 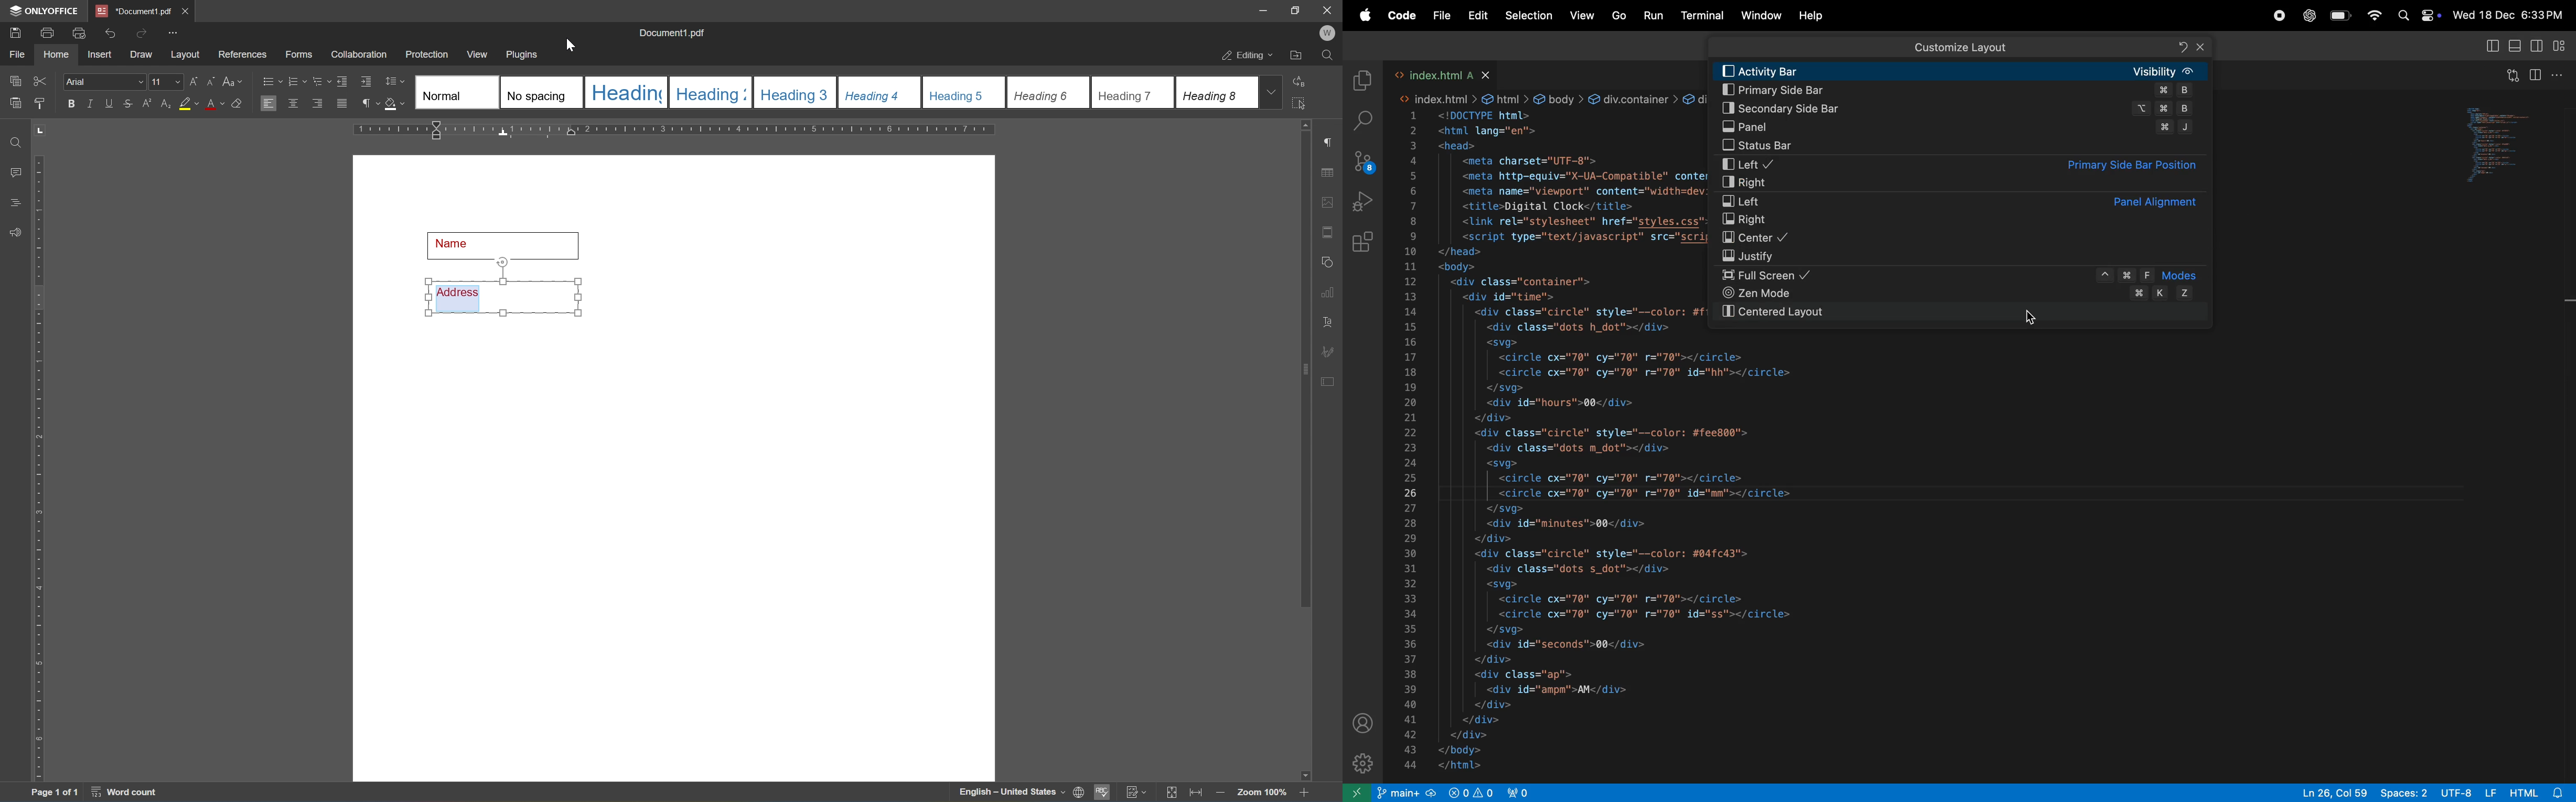 What do you see at coordinates (2031, 318) in the screenshot?
I see `cursor` at bounding box center [2031, 318].